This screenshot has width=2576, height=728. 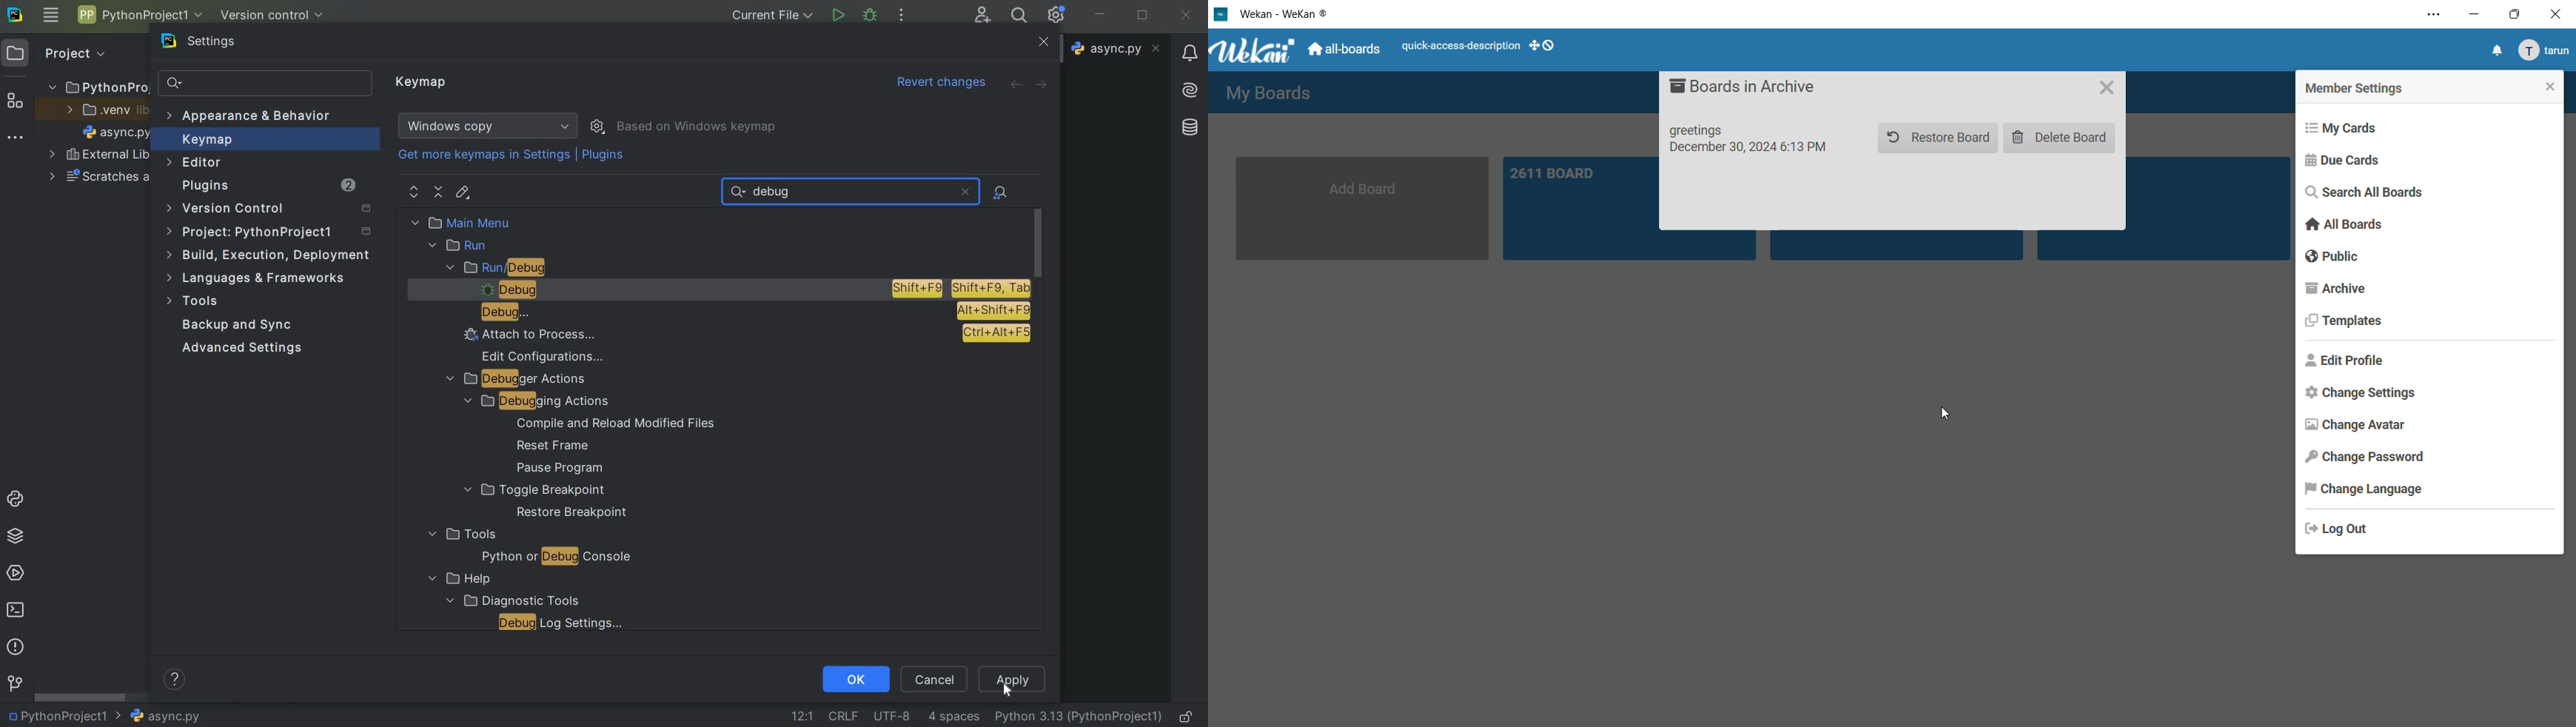 I want to click on templates, so click(x=2343, y=322).